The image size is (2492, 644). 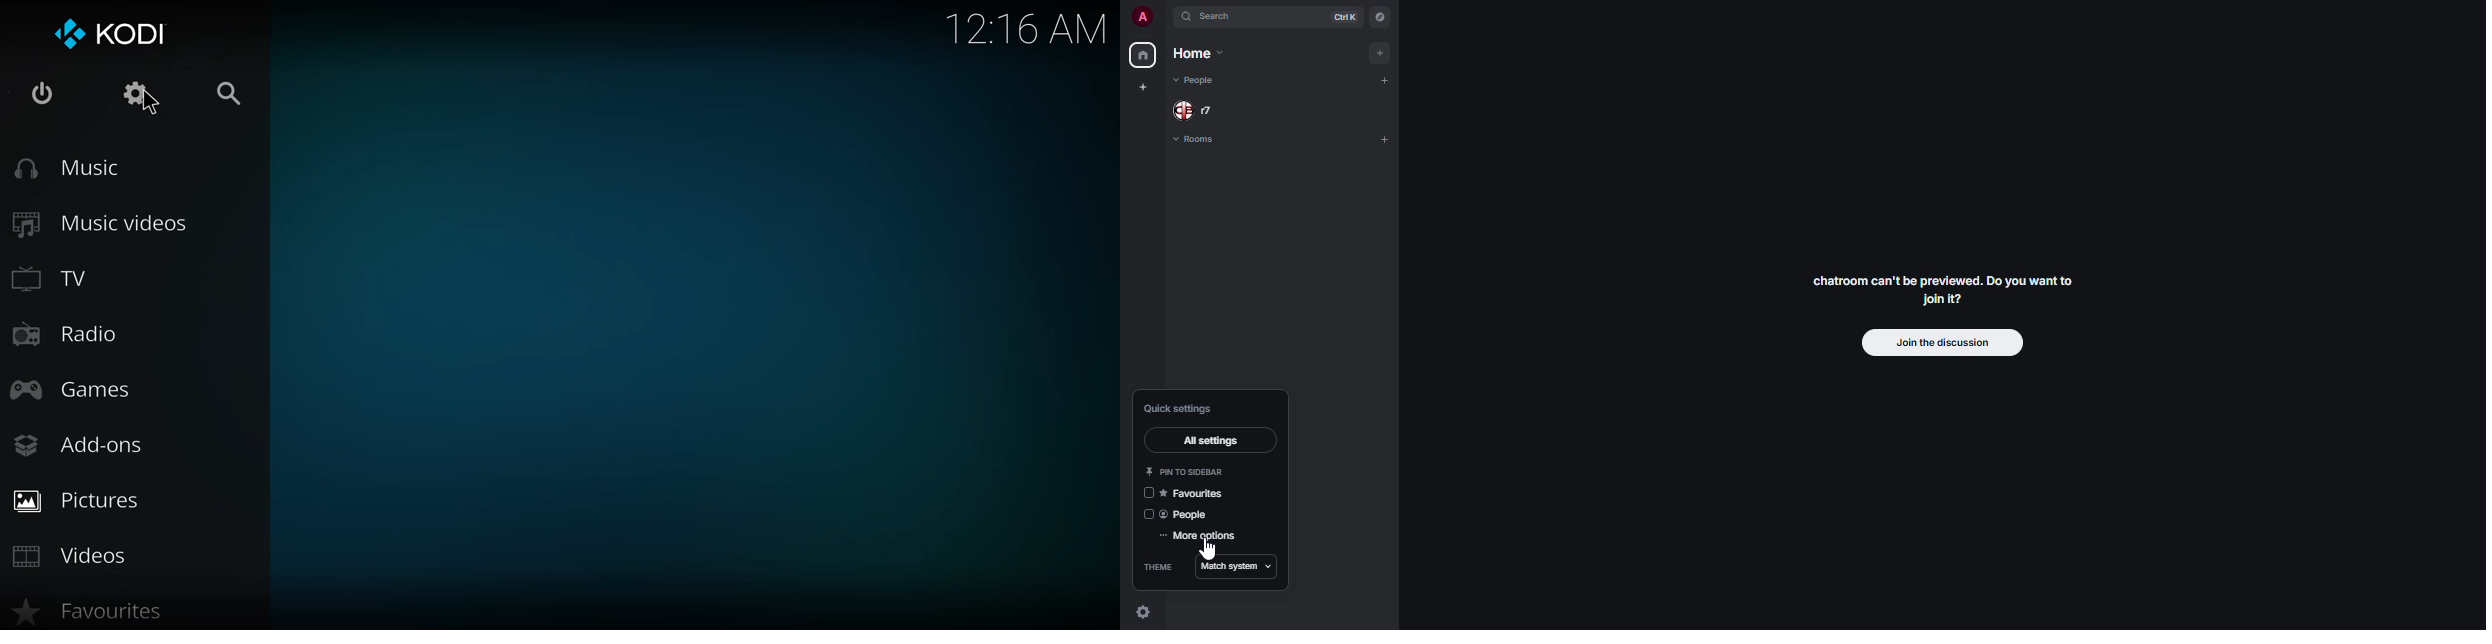 What do you see at coordinates (1196, 536) in the screenshot?
I see `more options` at bounding box center [1196, 536].